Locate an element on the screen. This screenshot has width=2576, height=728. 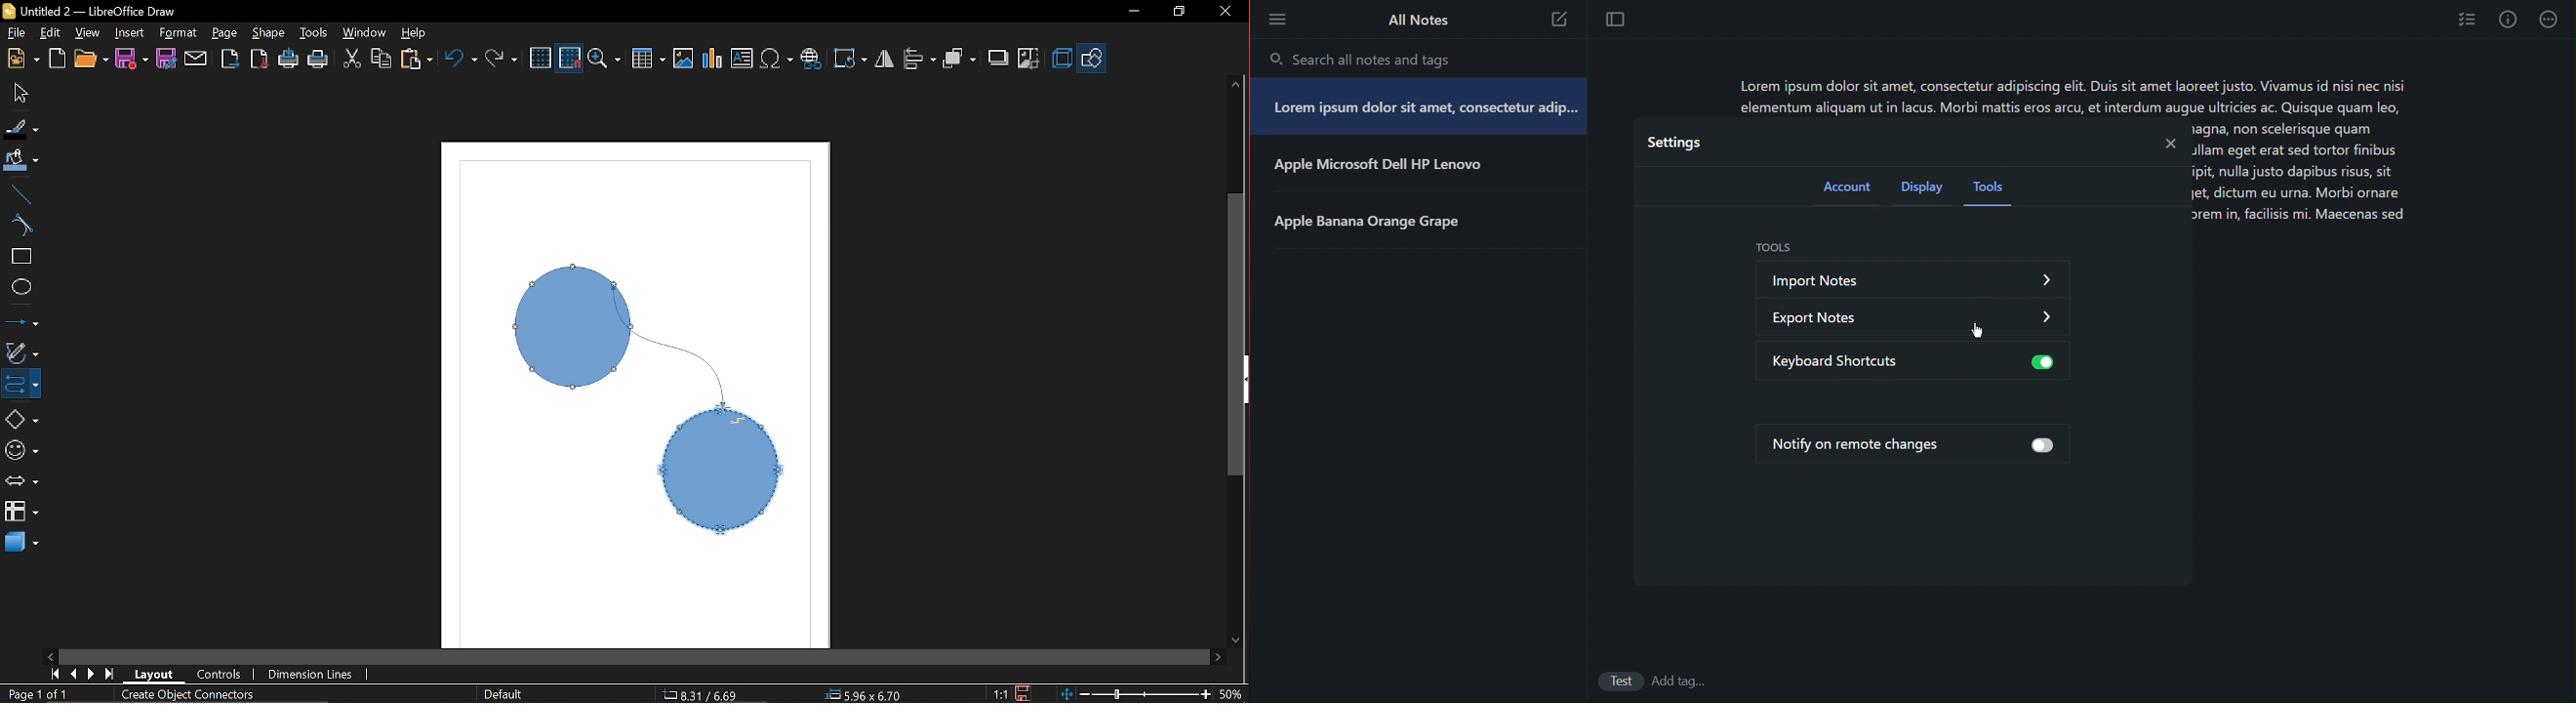
Insert text is located at coordinates (744, 60).